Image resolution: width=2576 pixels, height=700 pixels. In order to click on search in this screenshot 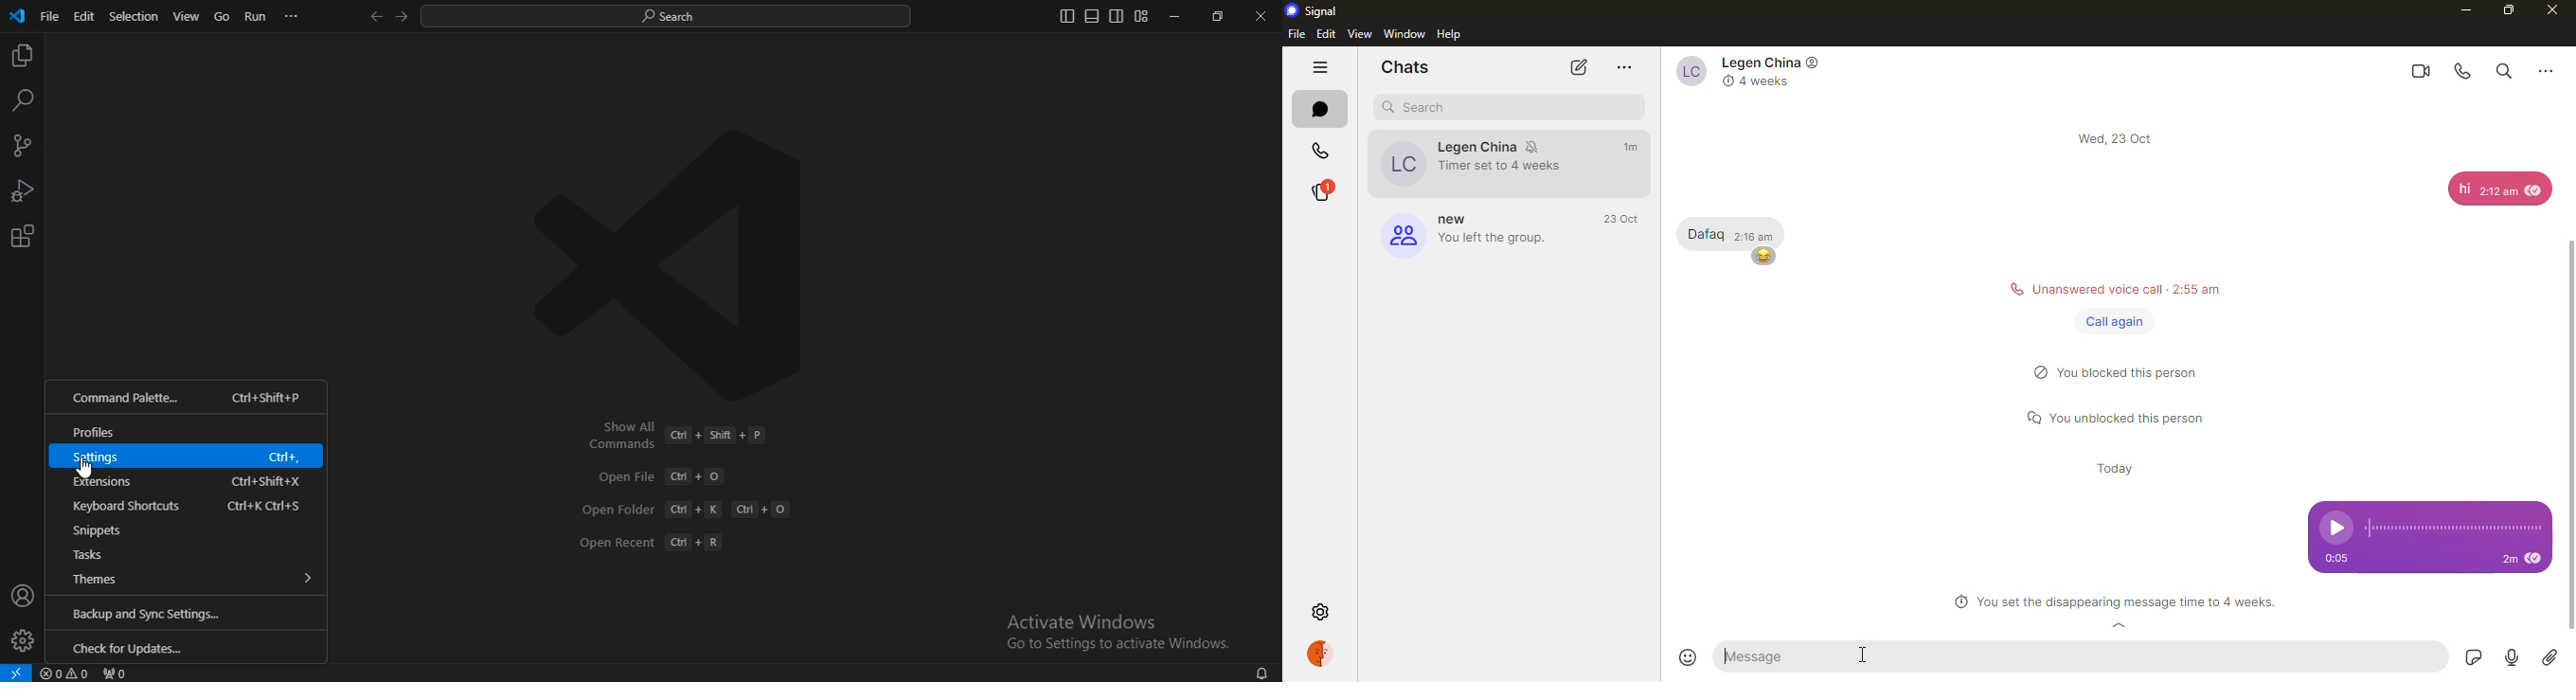, I will do `click(1420, 107)`.